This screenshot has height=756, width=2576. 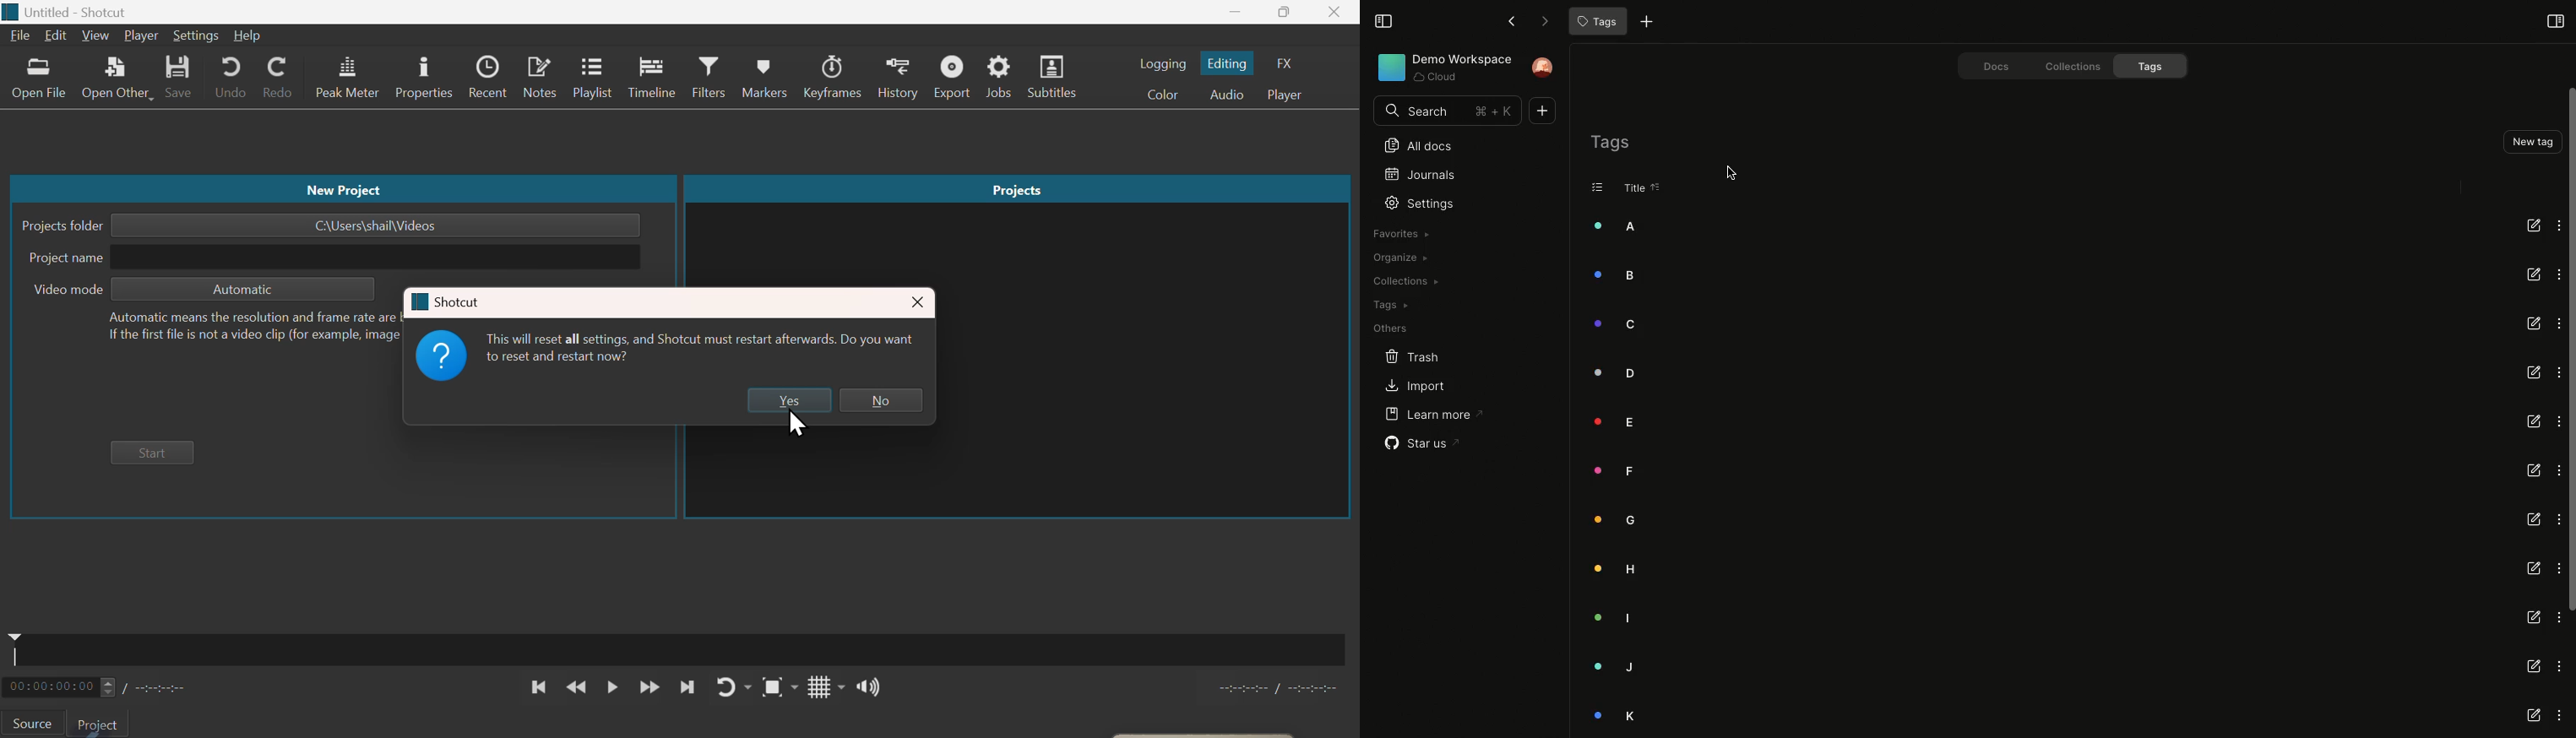 I want to click on Collections, so click(x=2066, y=65).